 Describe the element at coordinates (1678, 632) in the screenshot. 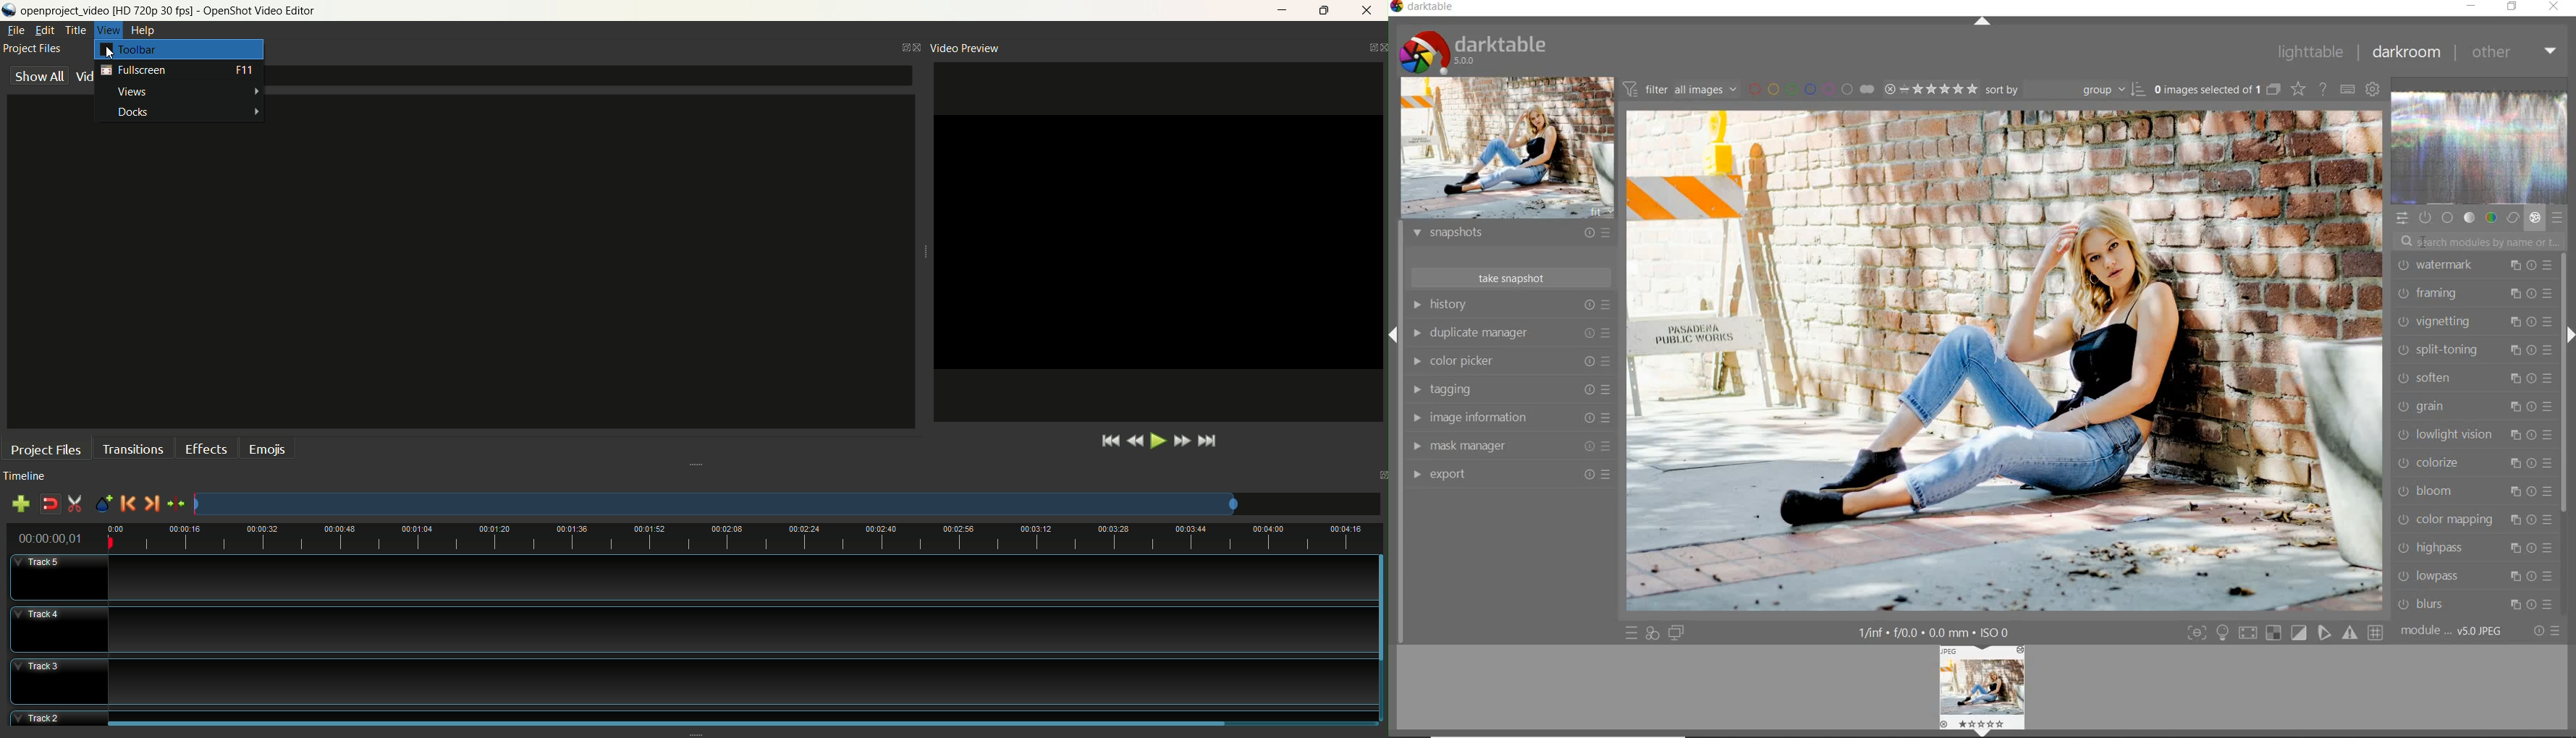

I see `display a second darkroom image below` at that location.